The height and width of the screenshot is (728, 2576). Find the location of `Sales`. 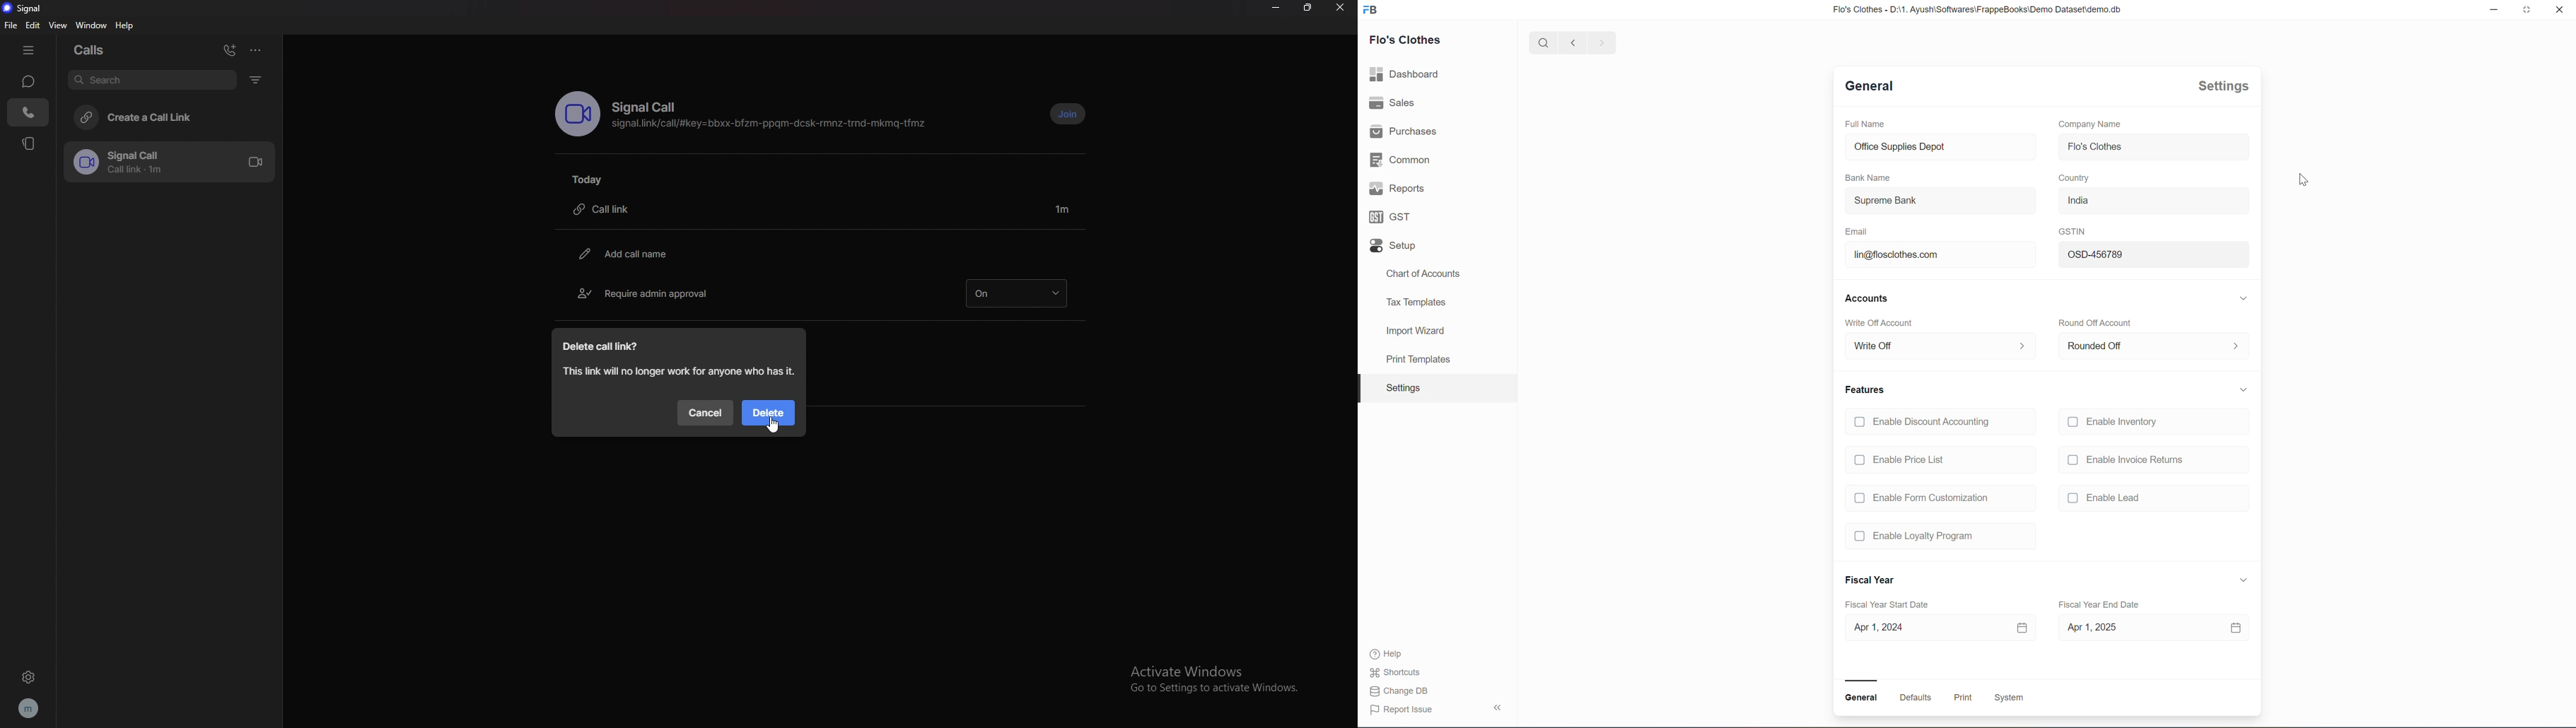

Sales is located at coordinates (1395, 103).